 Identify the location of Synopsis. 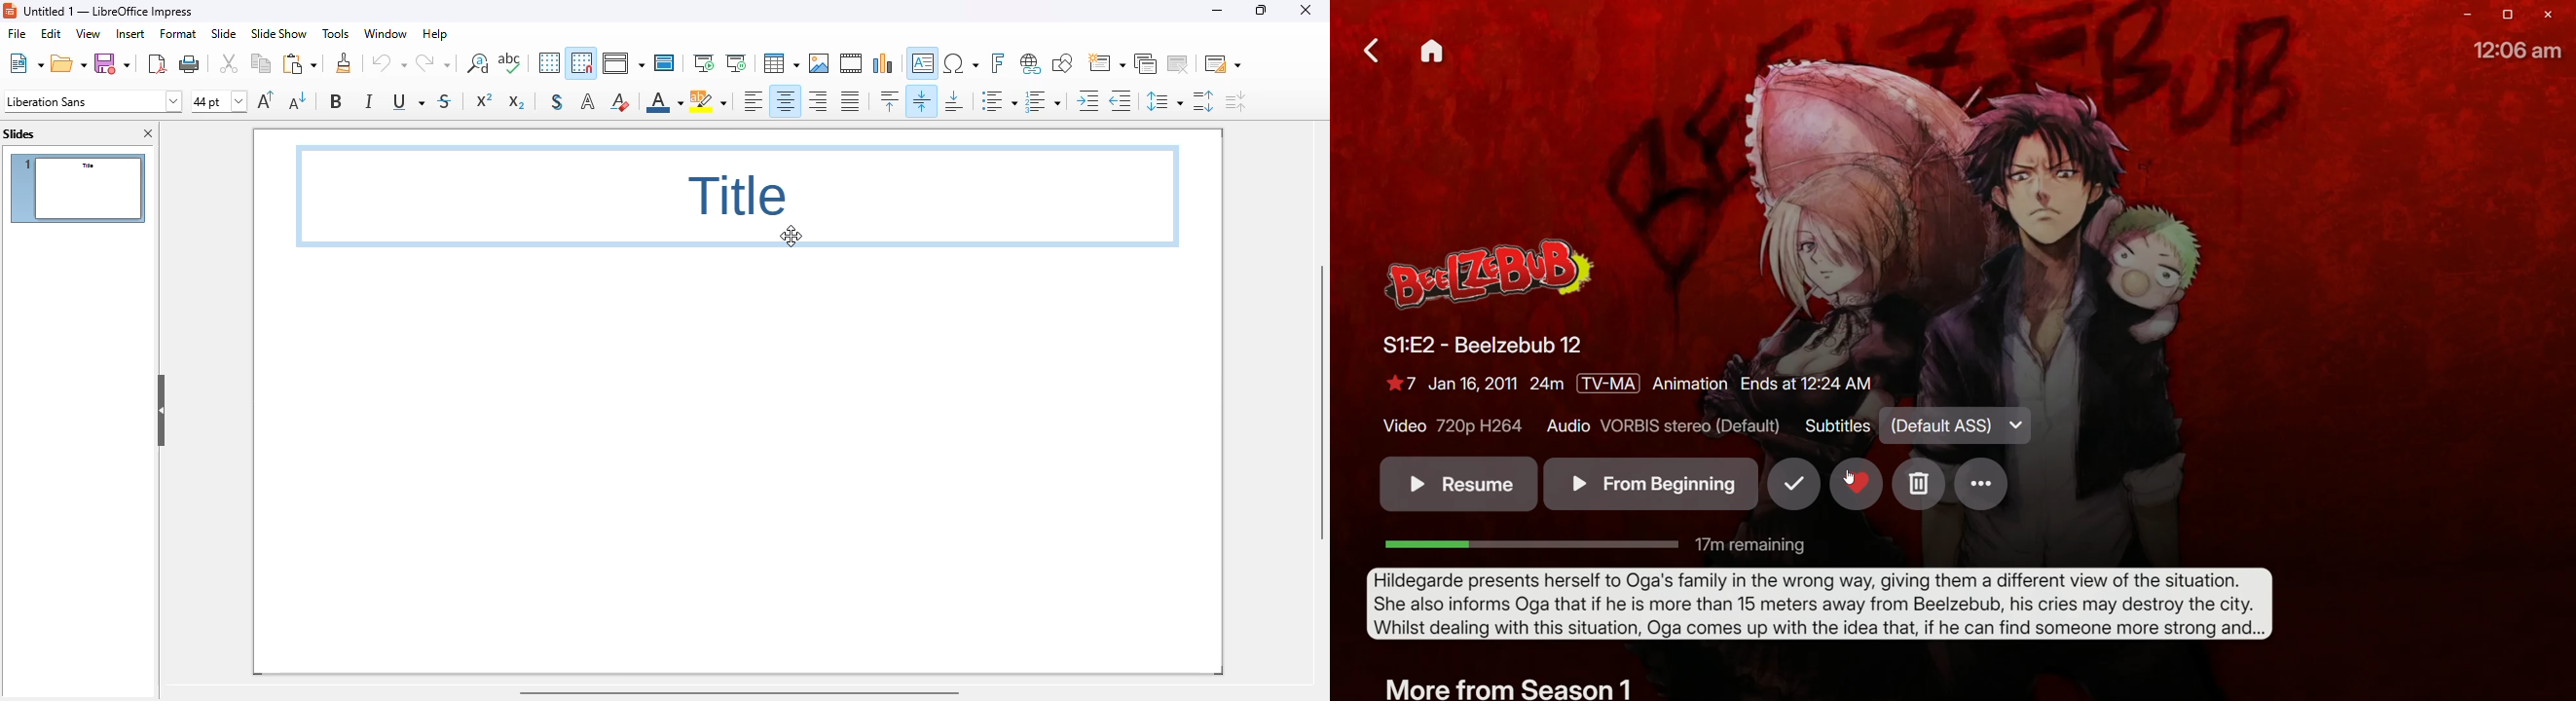
(1818, 613).